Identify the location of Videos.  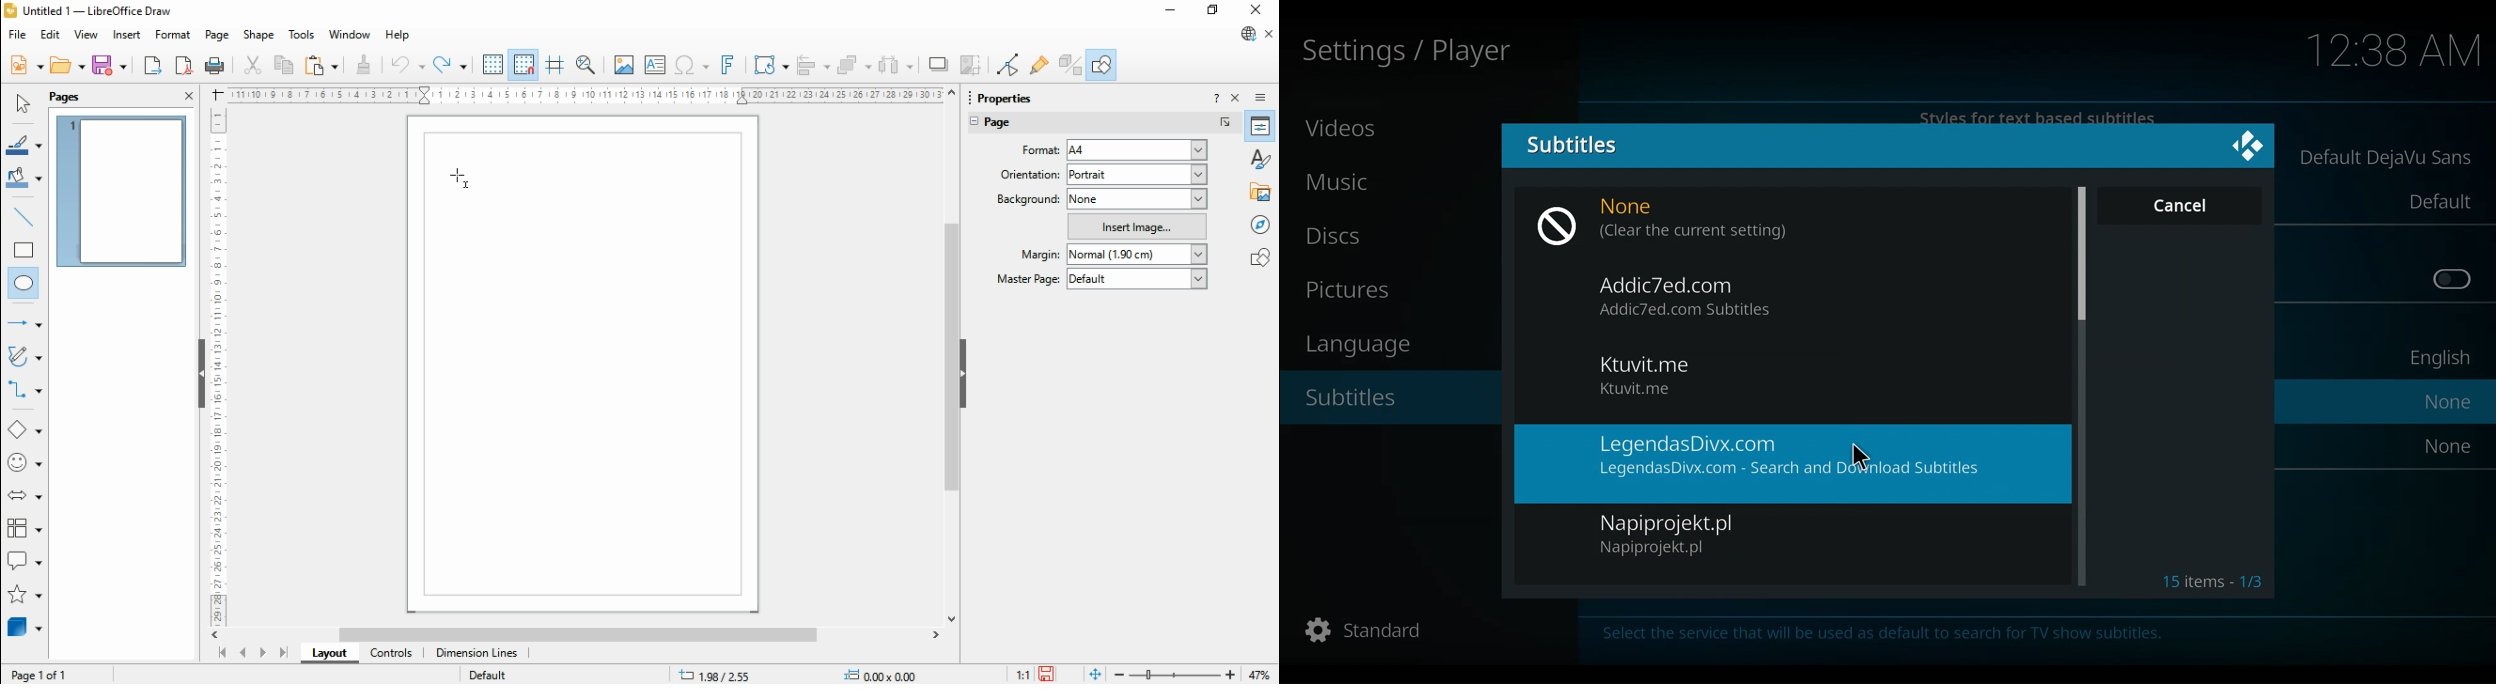
(1343, 127).